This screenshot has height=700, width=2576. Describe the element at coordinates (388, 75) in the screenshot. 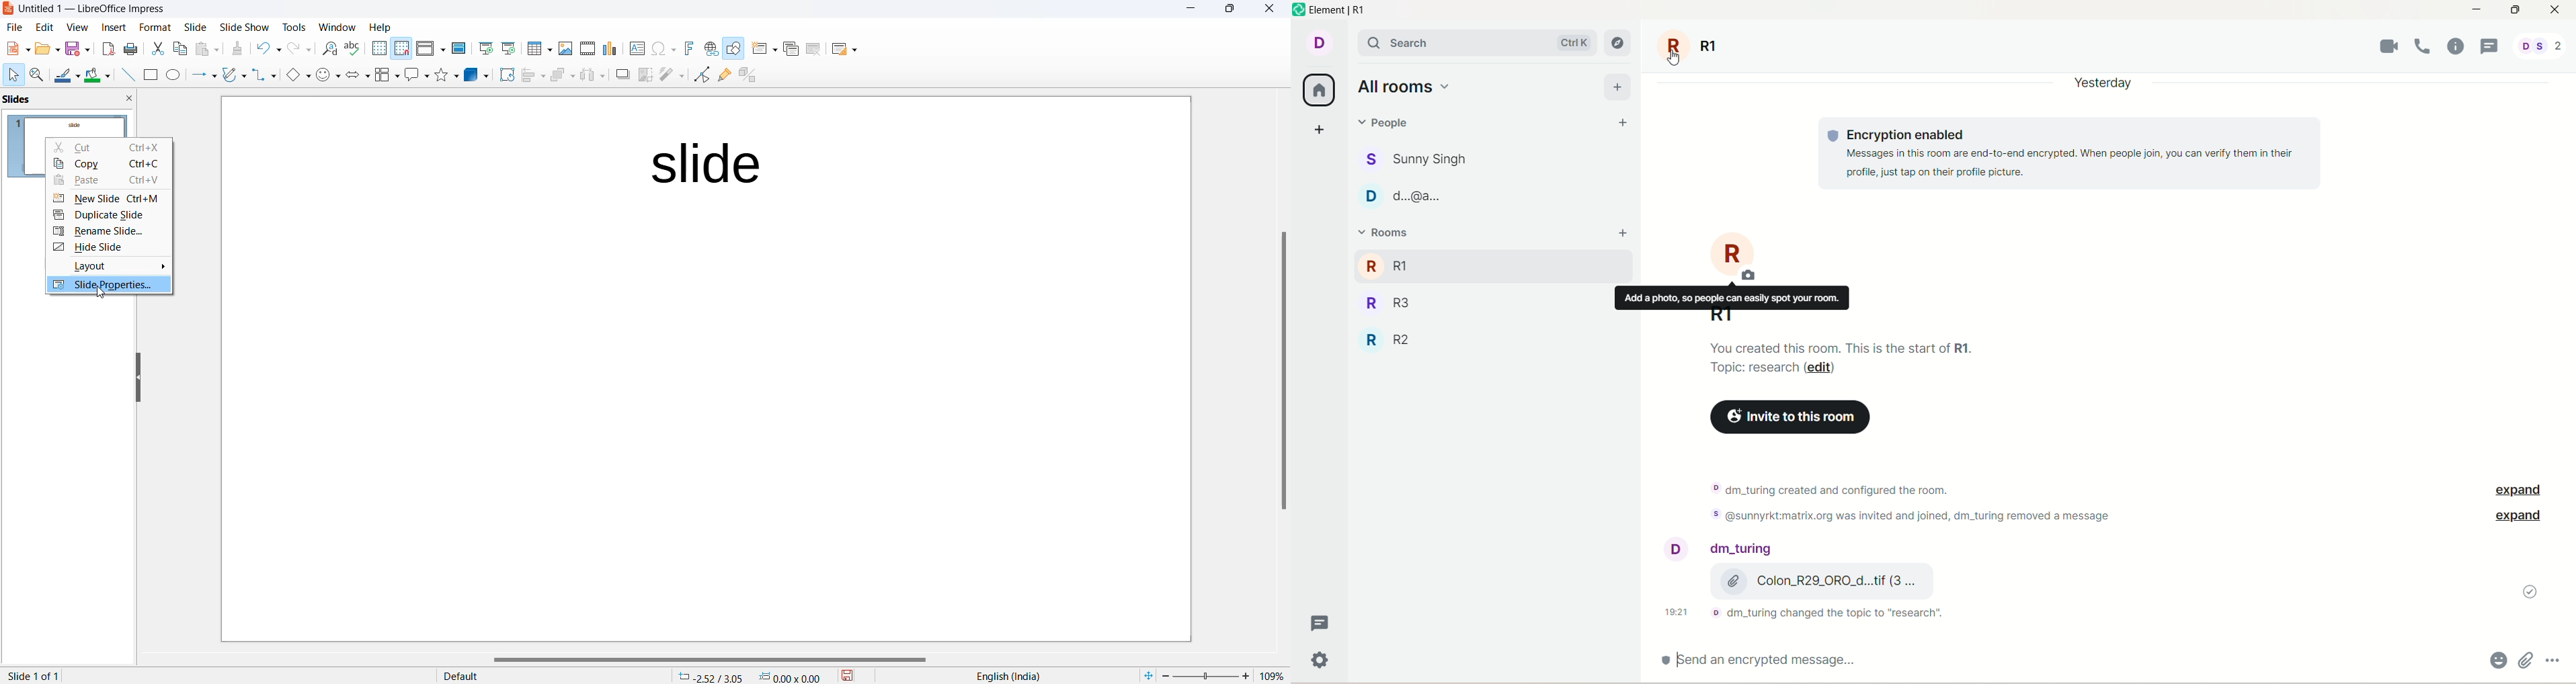

I see `flow chart ` at that location.